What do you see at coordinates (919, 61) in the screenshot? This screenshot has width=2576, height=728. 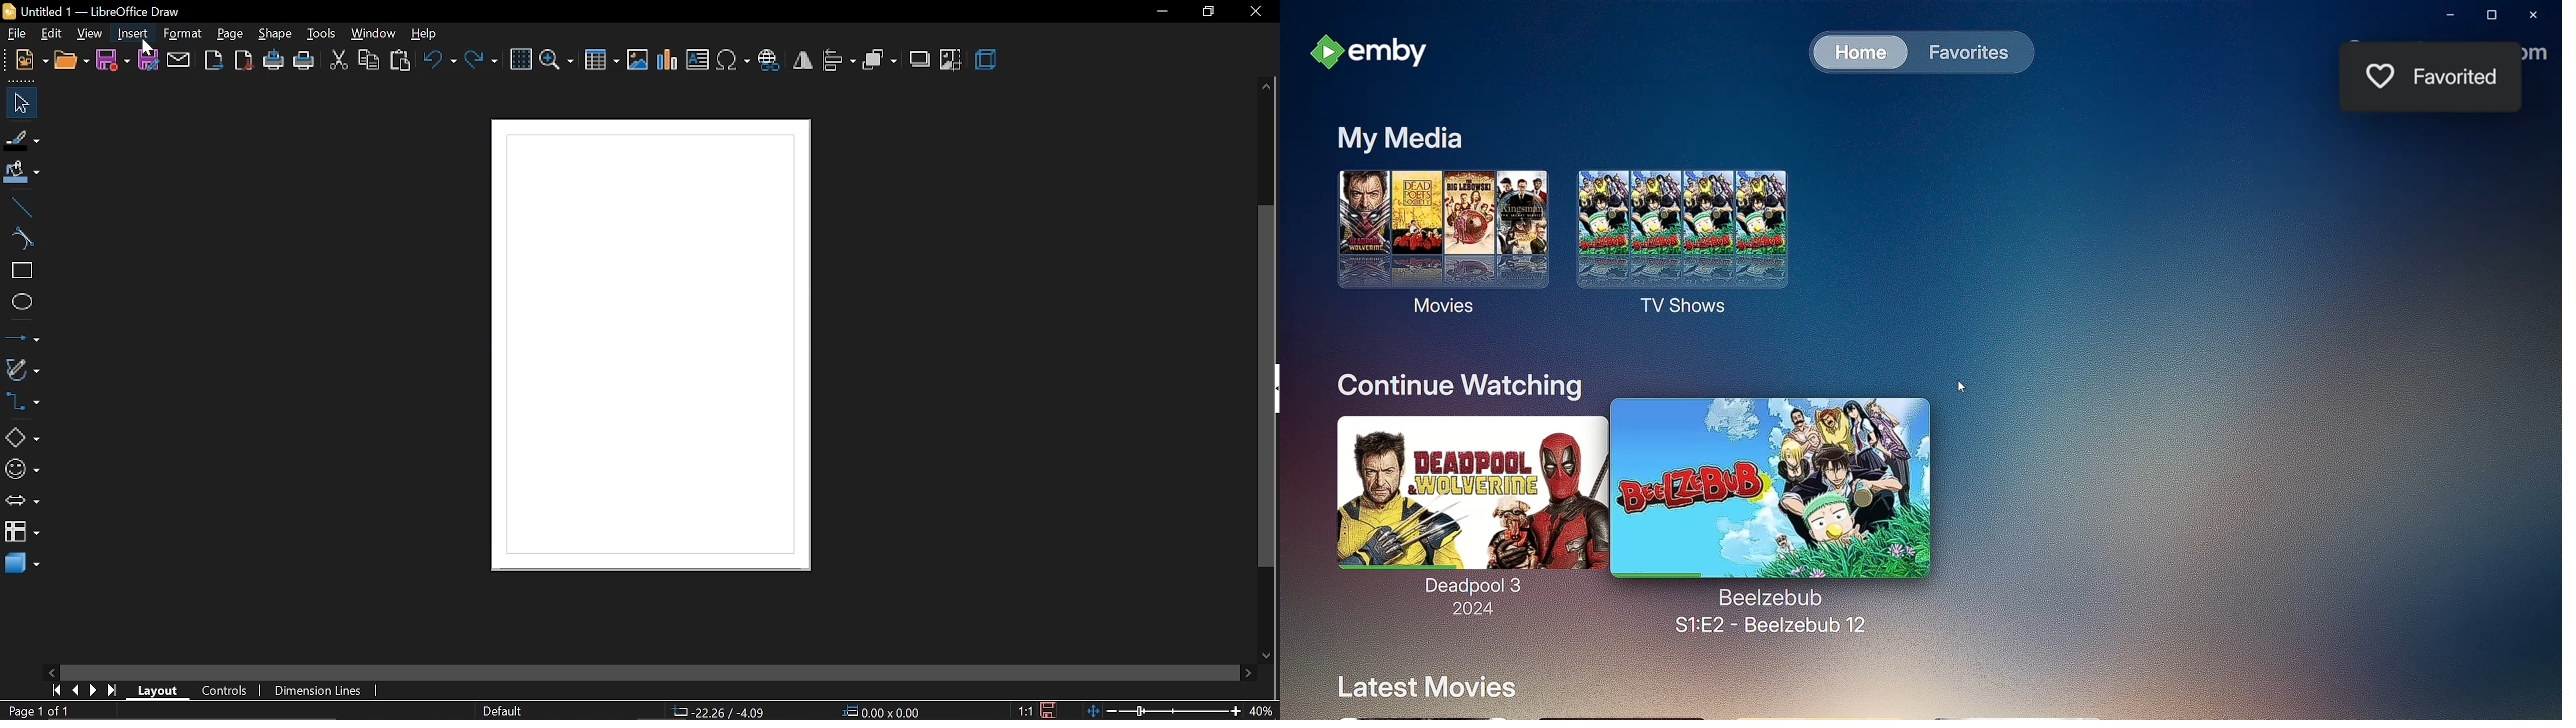 I see `shadow` at bounding box center [919, 61].